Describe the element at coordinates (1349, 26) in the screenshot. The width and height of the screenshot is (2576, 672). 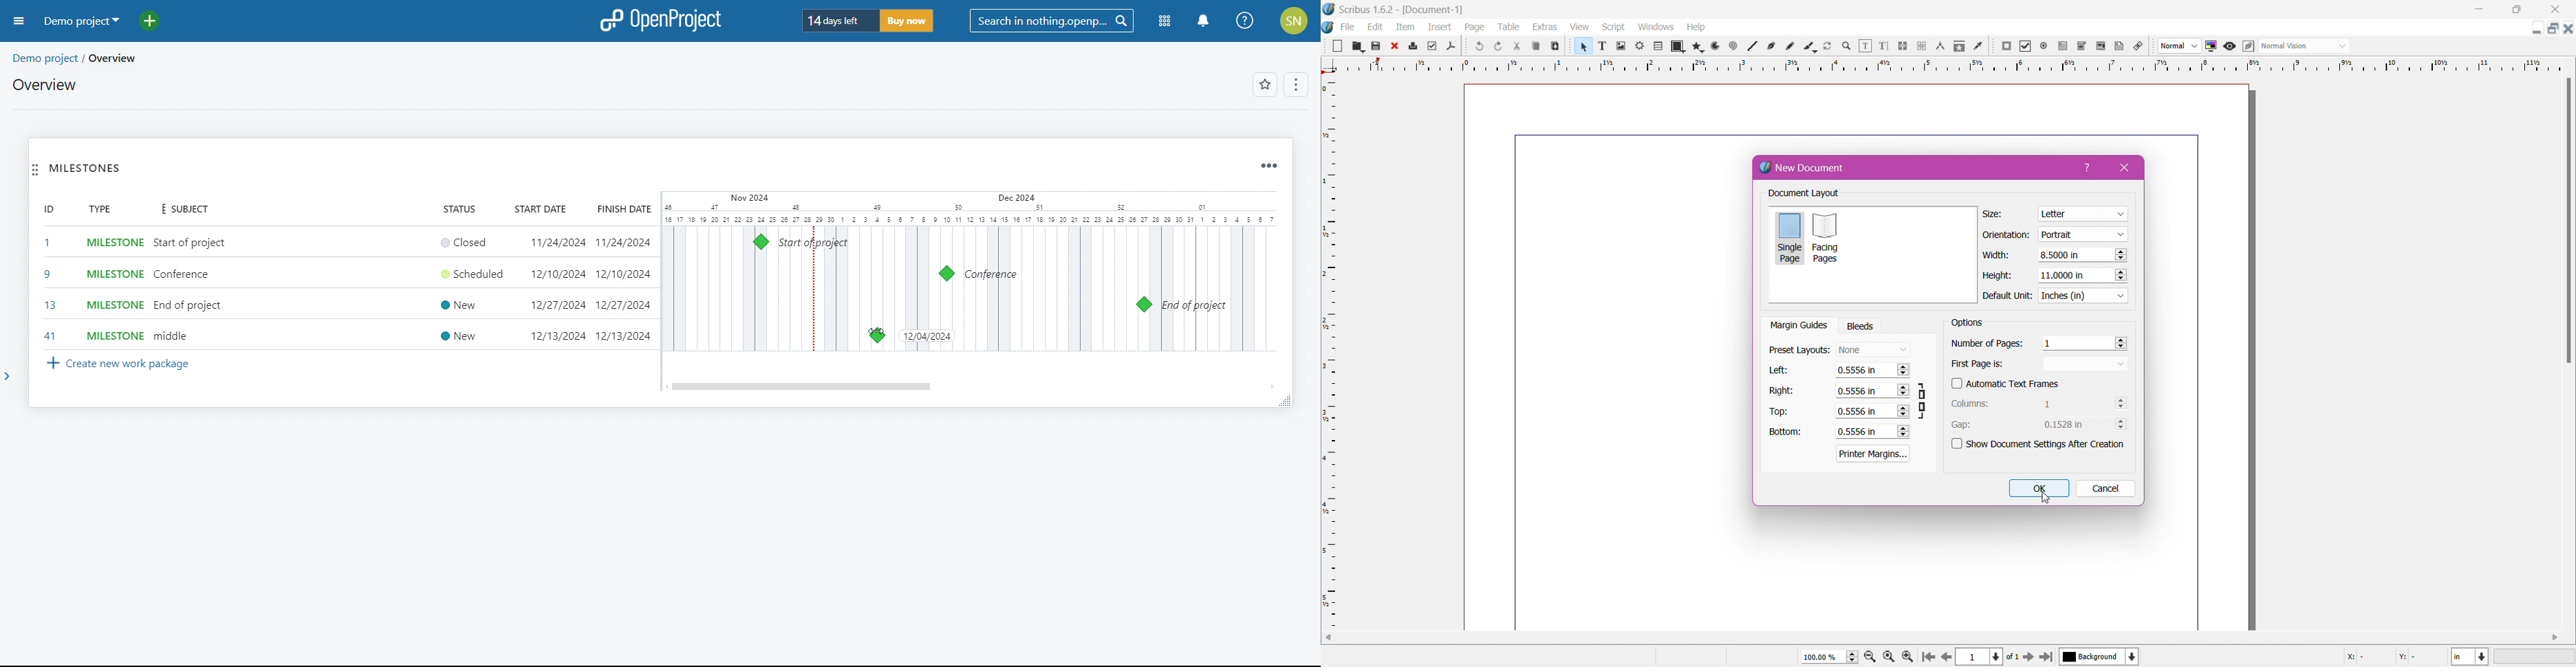
I see `File` at that location.